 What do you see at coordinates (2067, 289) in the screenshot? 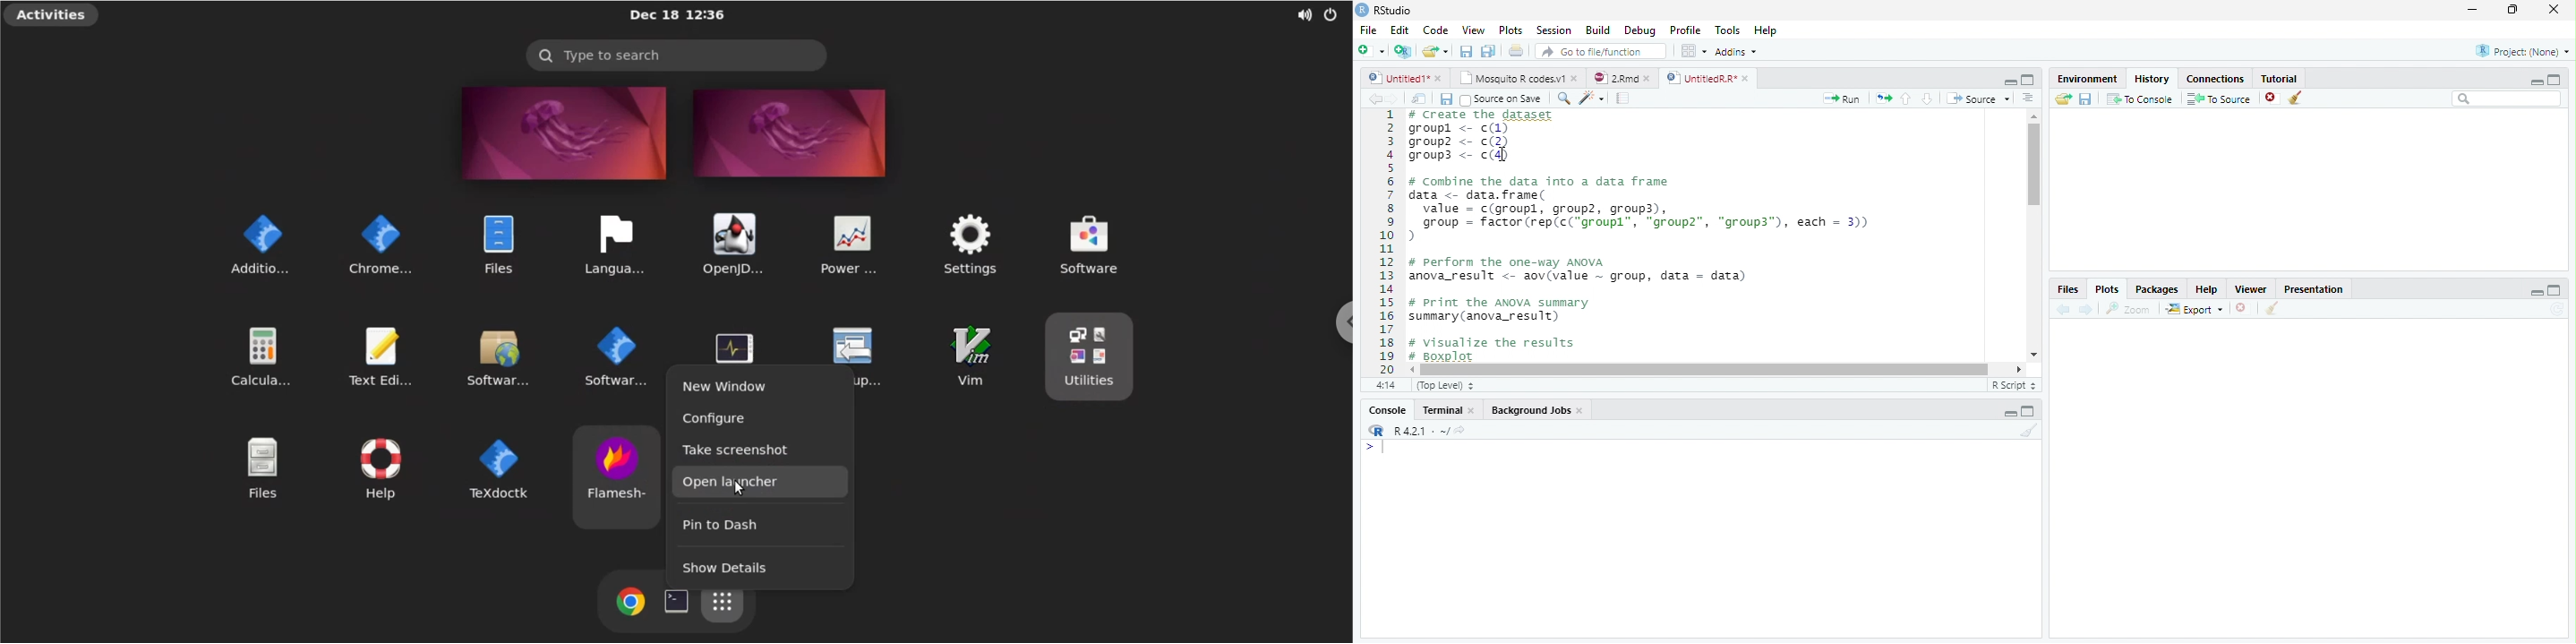
I see `Files` at bounding box center [2067, 289].